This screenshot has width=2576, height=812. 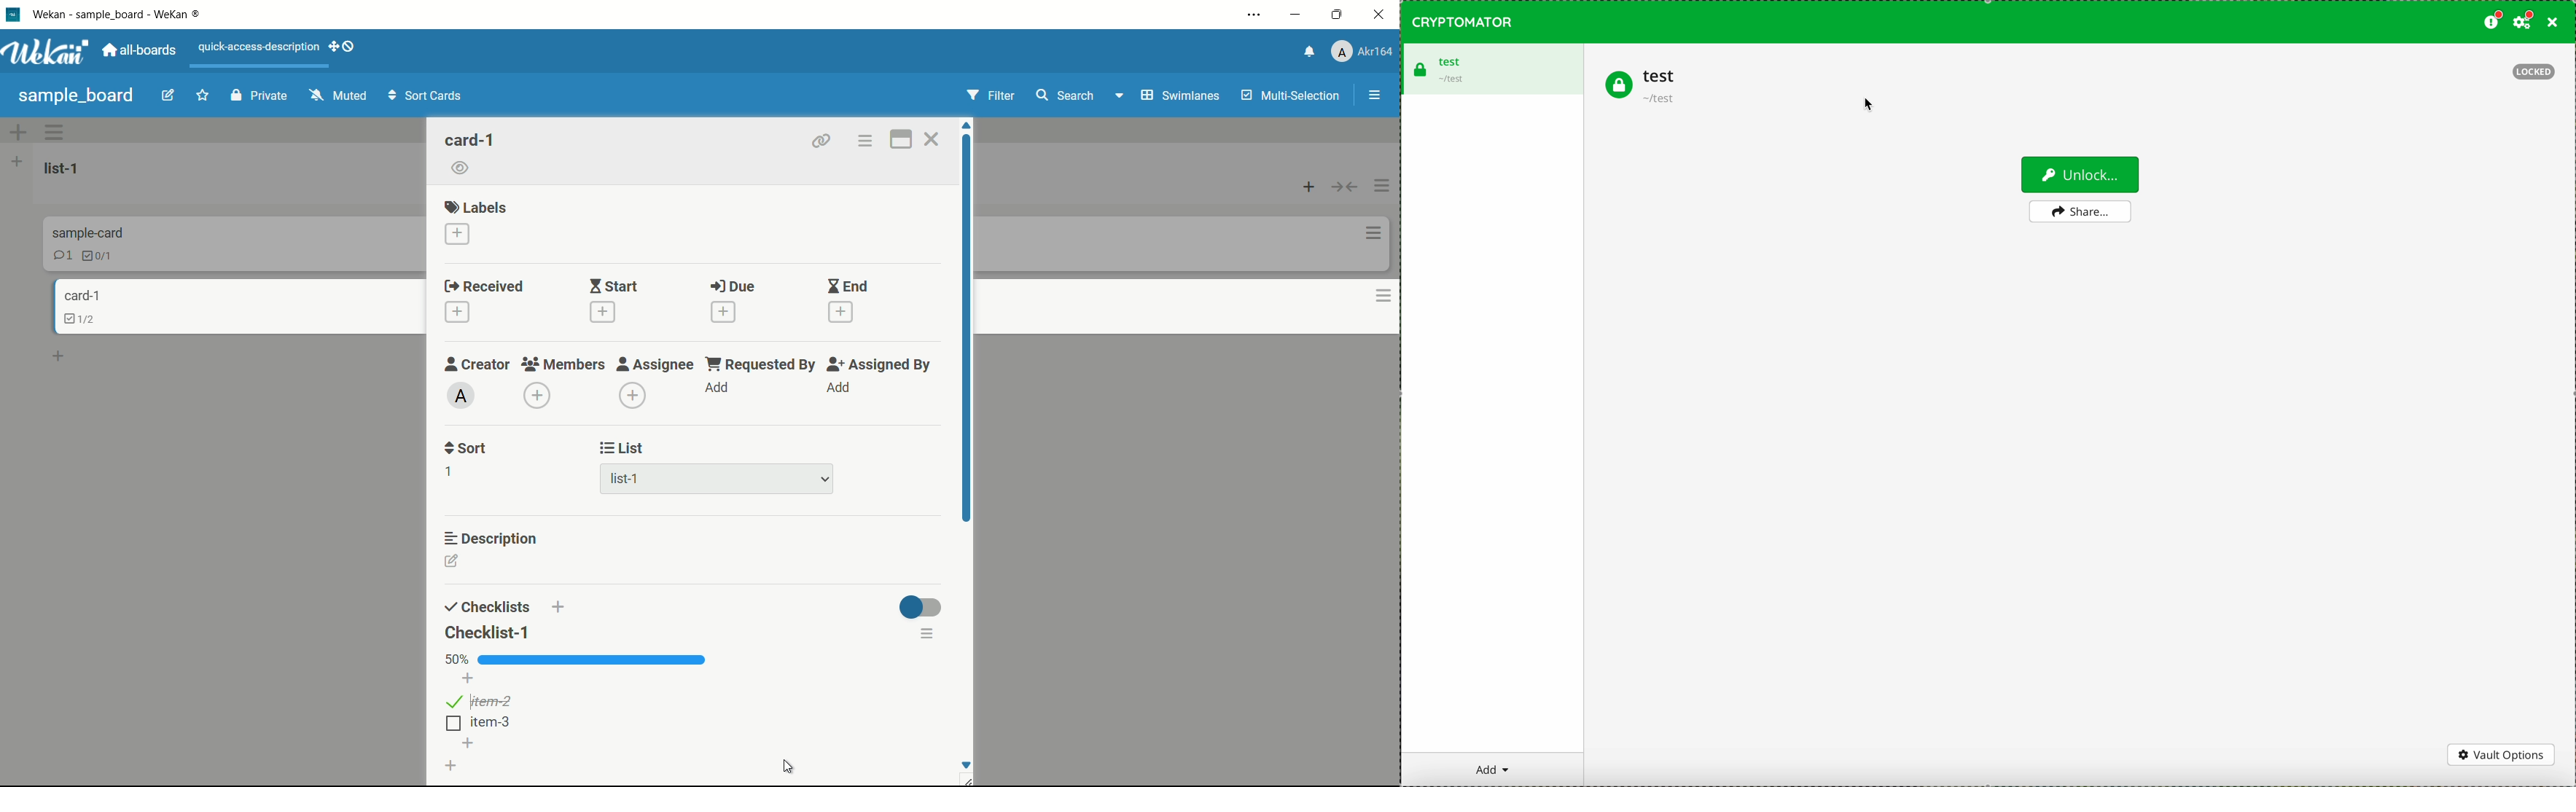 I want to click on checklist progress bar, so click(x=626, y=659).